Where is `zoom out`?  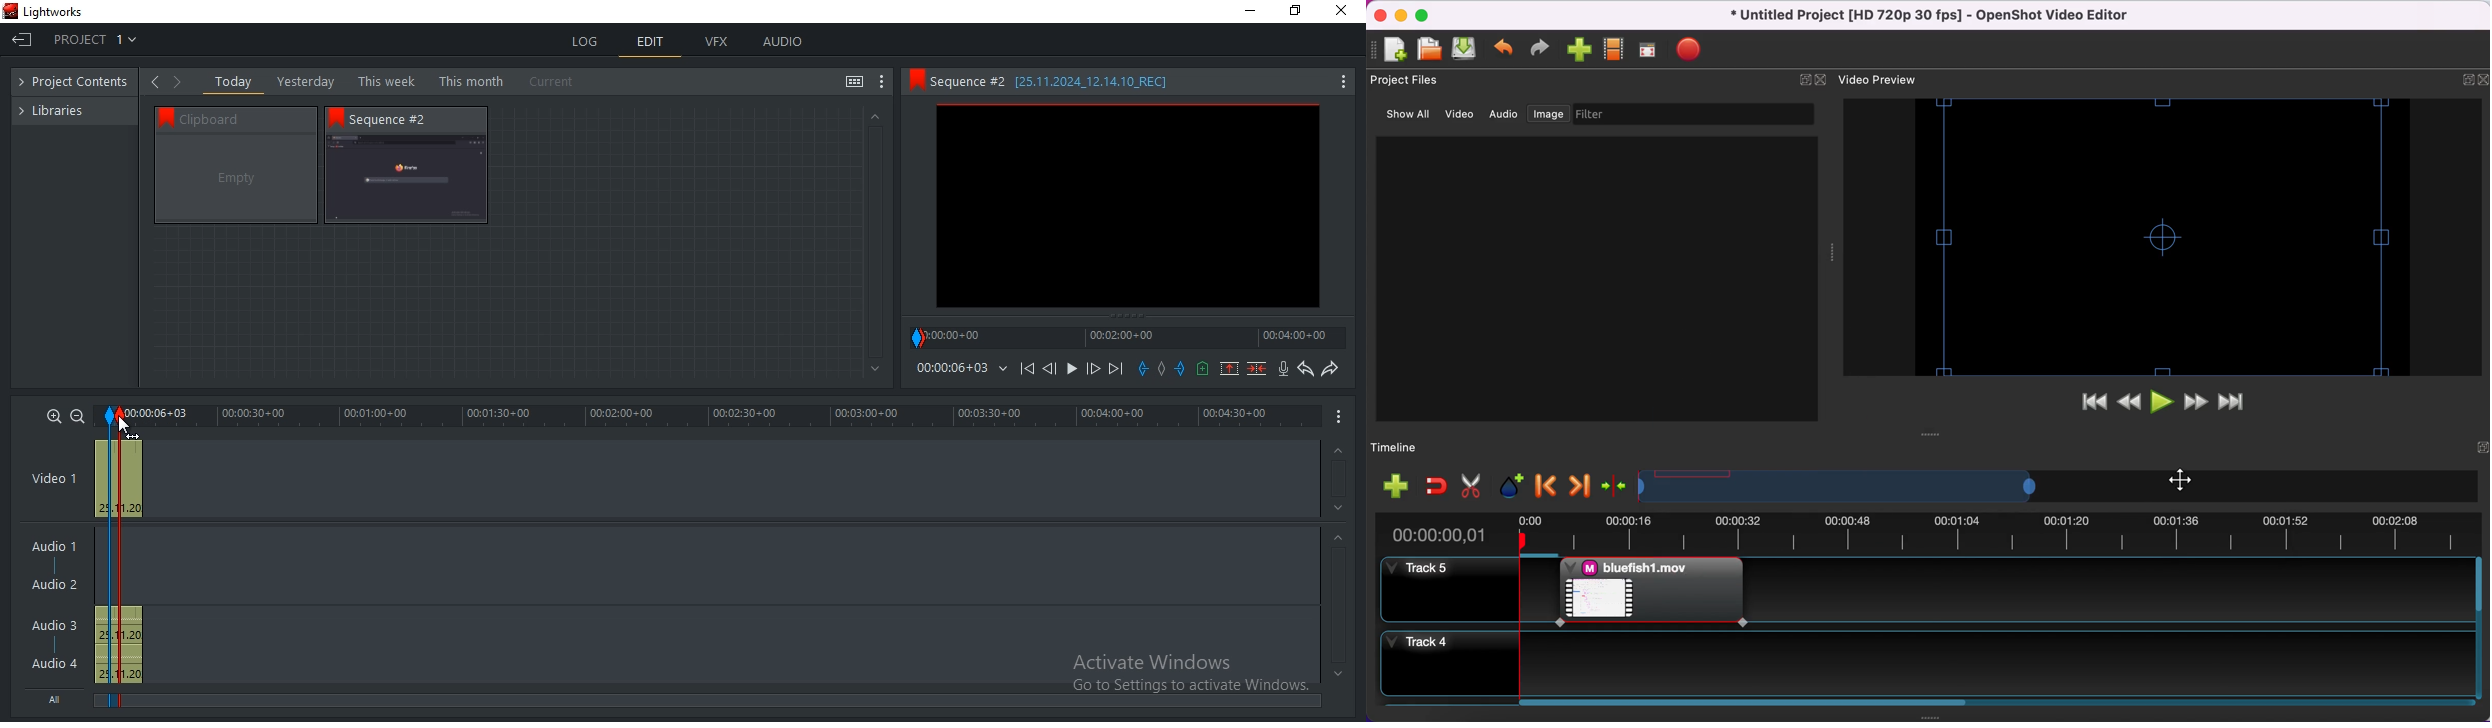
zoom out is located at coordinates (77, 416).